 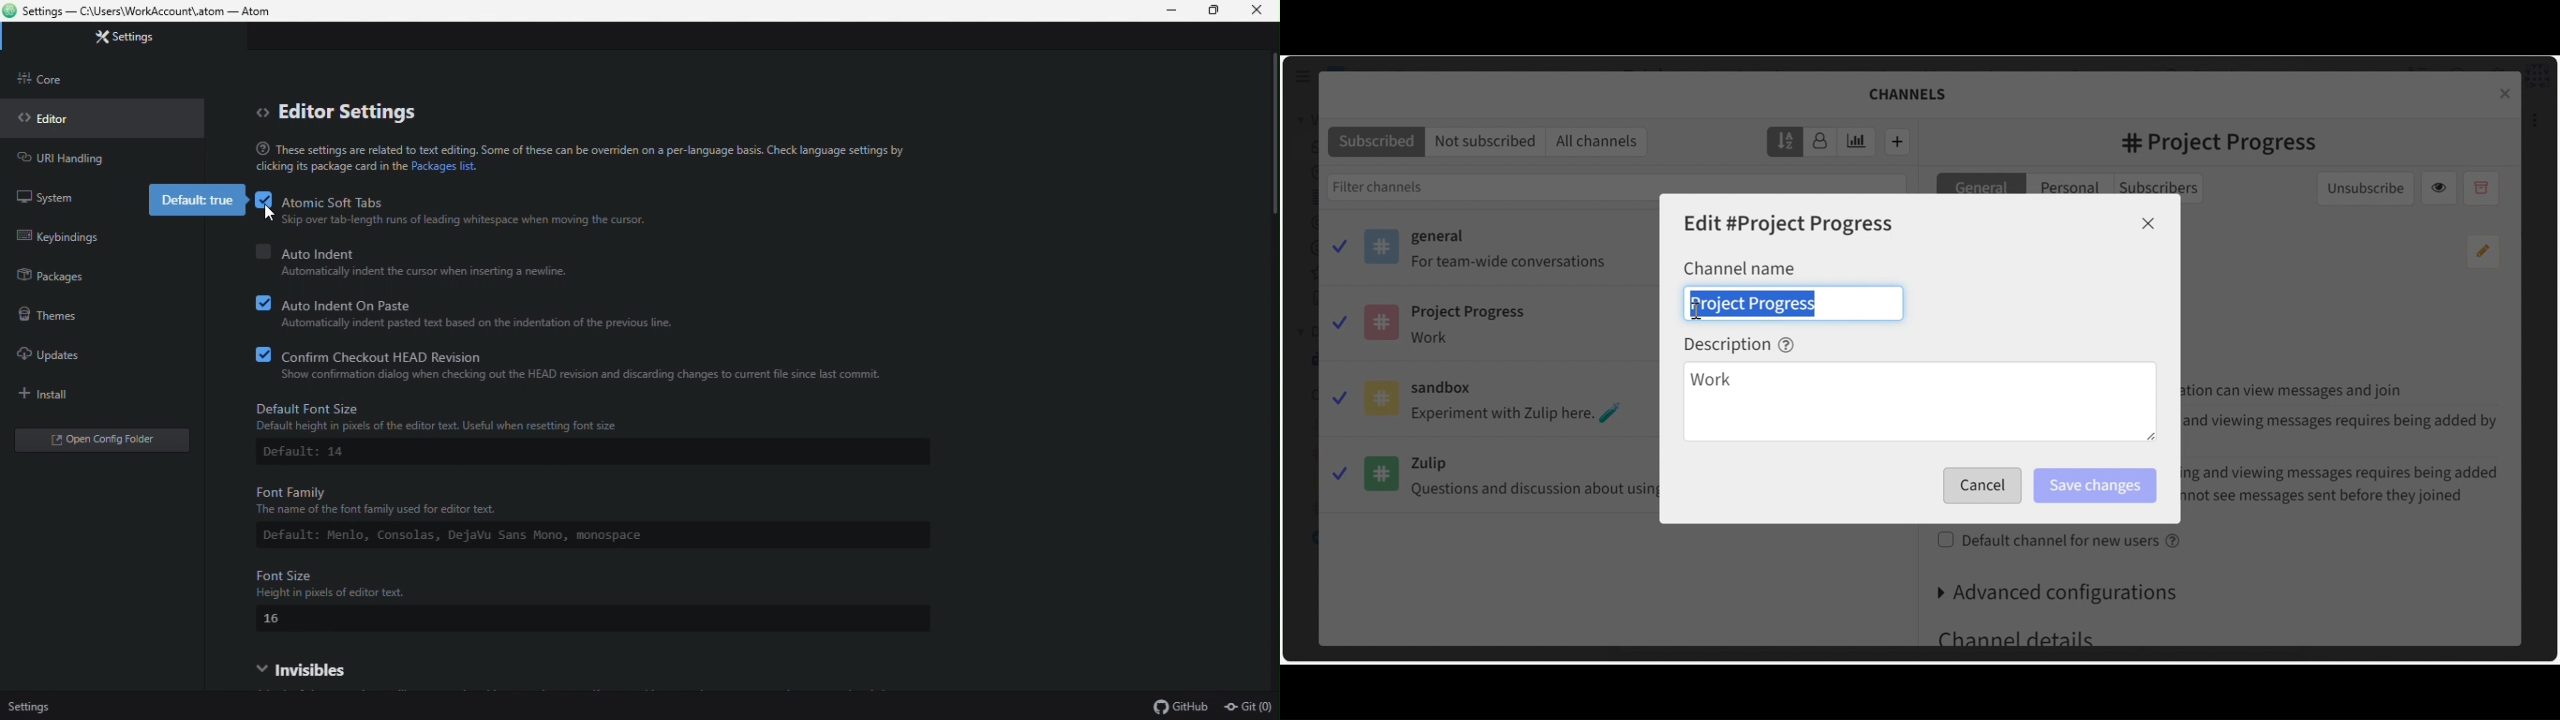 What do you see at coordinates (1247, 706) in the screenshot?
I see `git` at bounding box center [1247, 706].